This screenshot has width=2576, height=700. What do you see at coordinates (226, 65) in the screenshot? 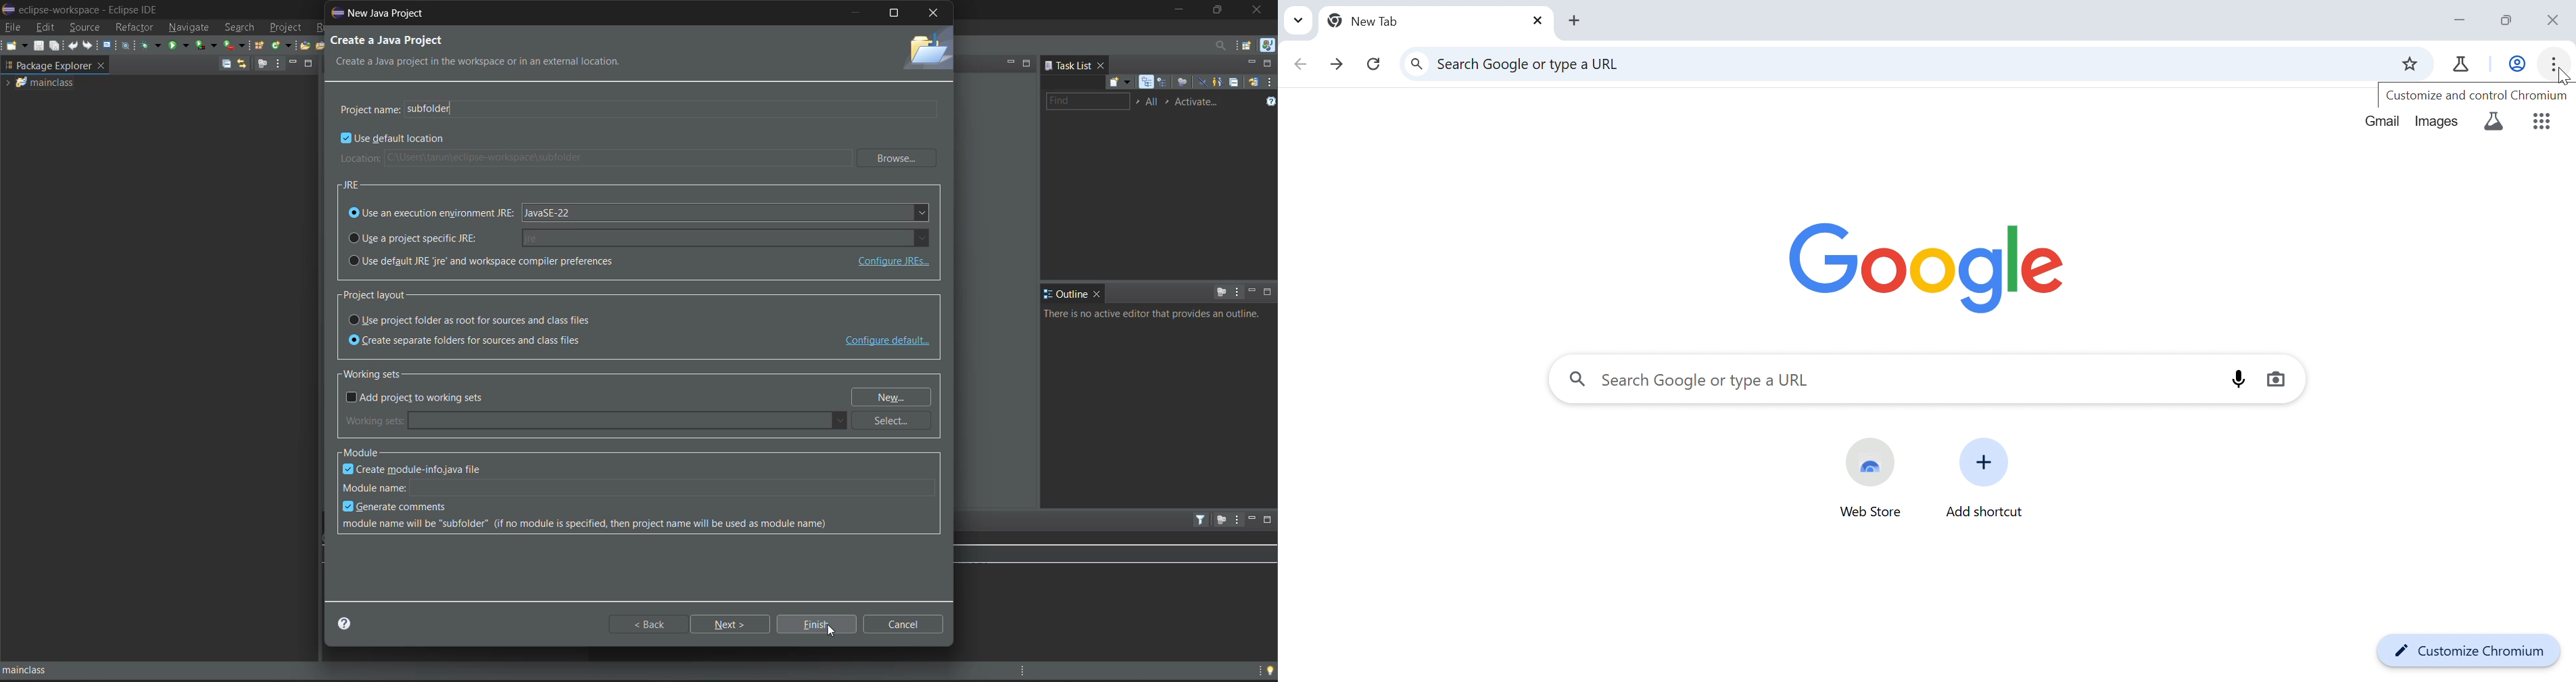
I see `collapse all` at bounding box center [226, 65].